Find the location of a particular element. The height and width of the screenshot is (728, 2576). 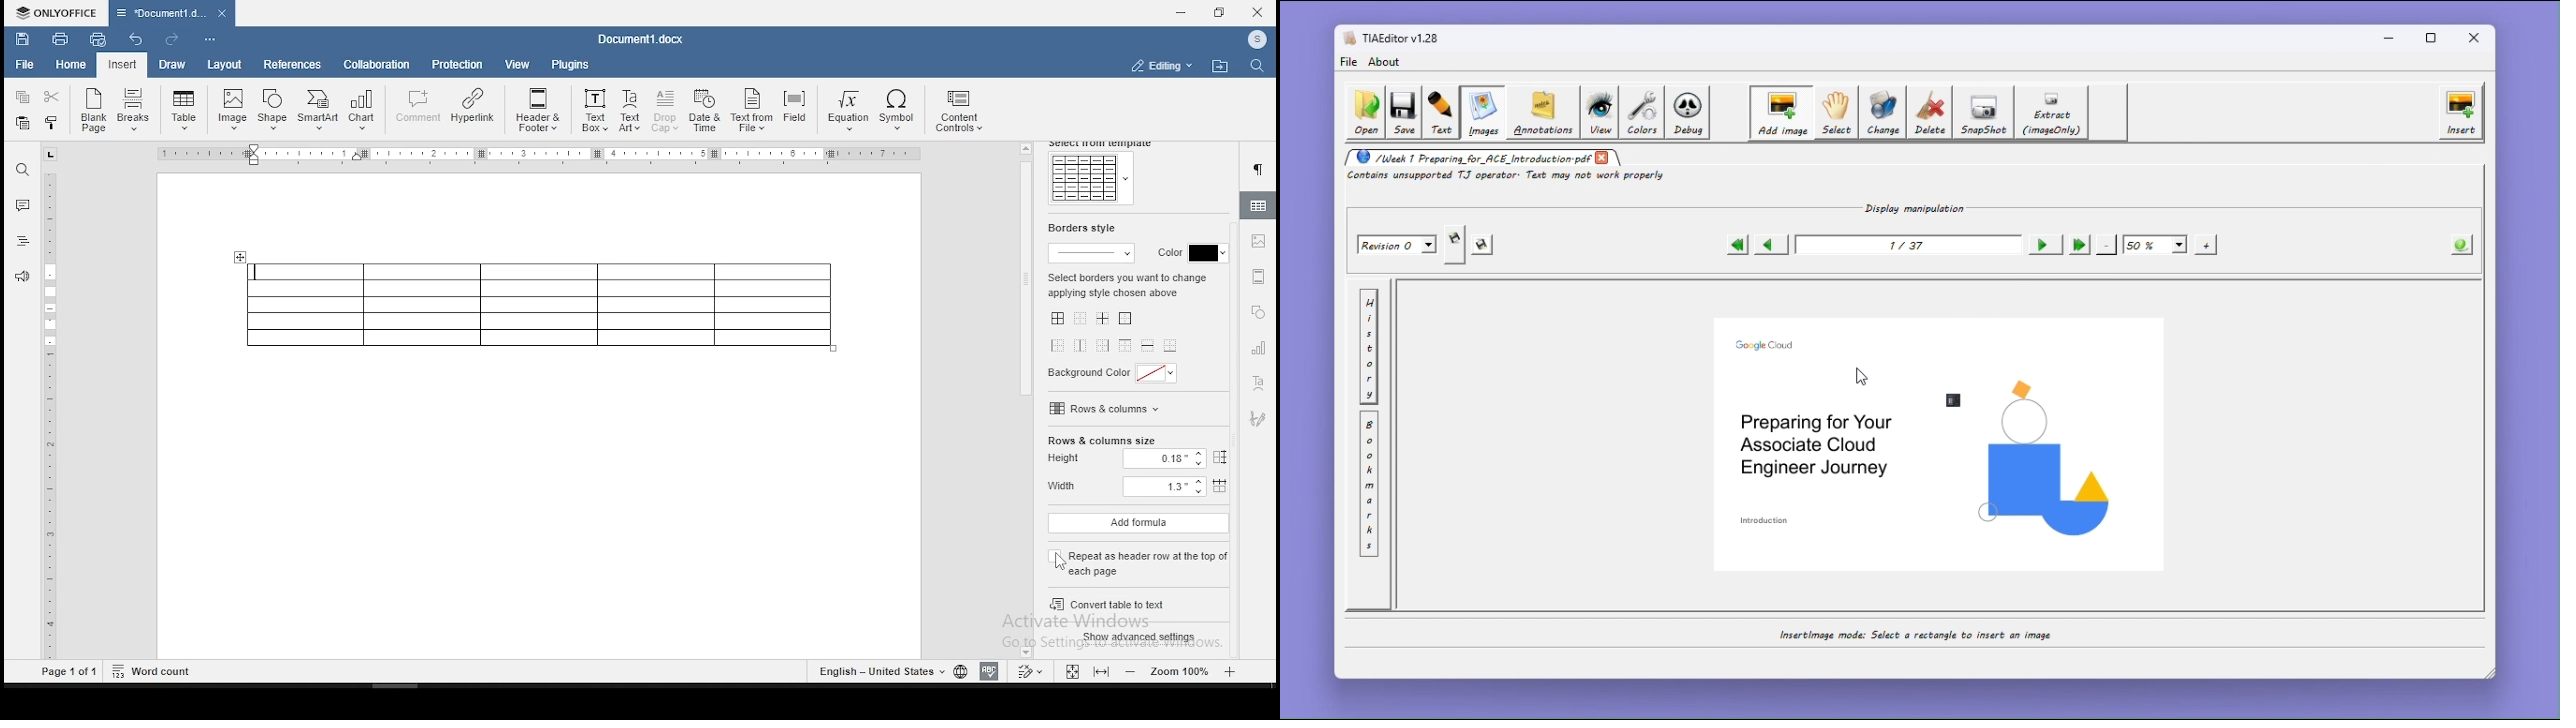

redo is located at coordinates (170, 39).